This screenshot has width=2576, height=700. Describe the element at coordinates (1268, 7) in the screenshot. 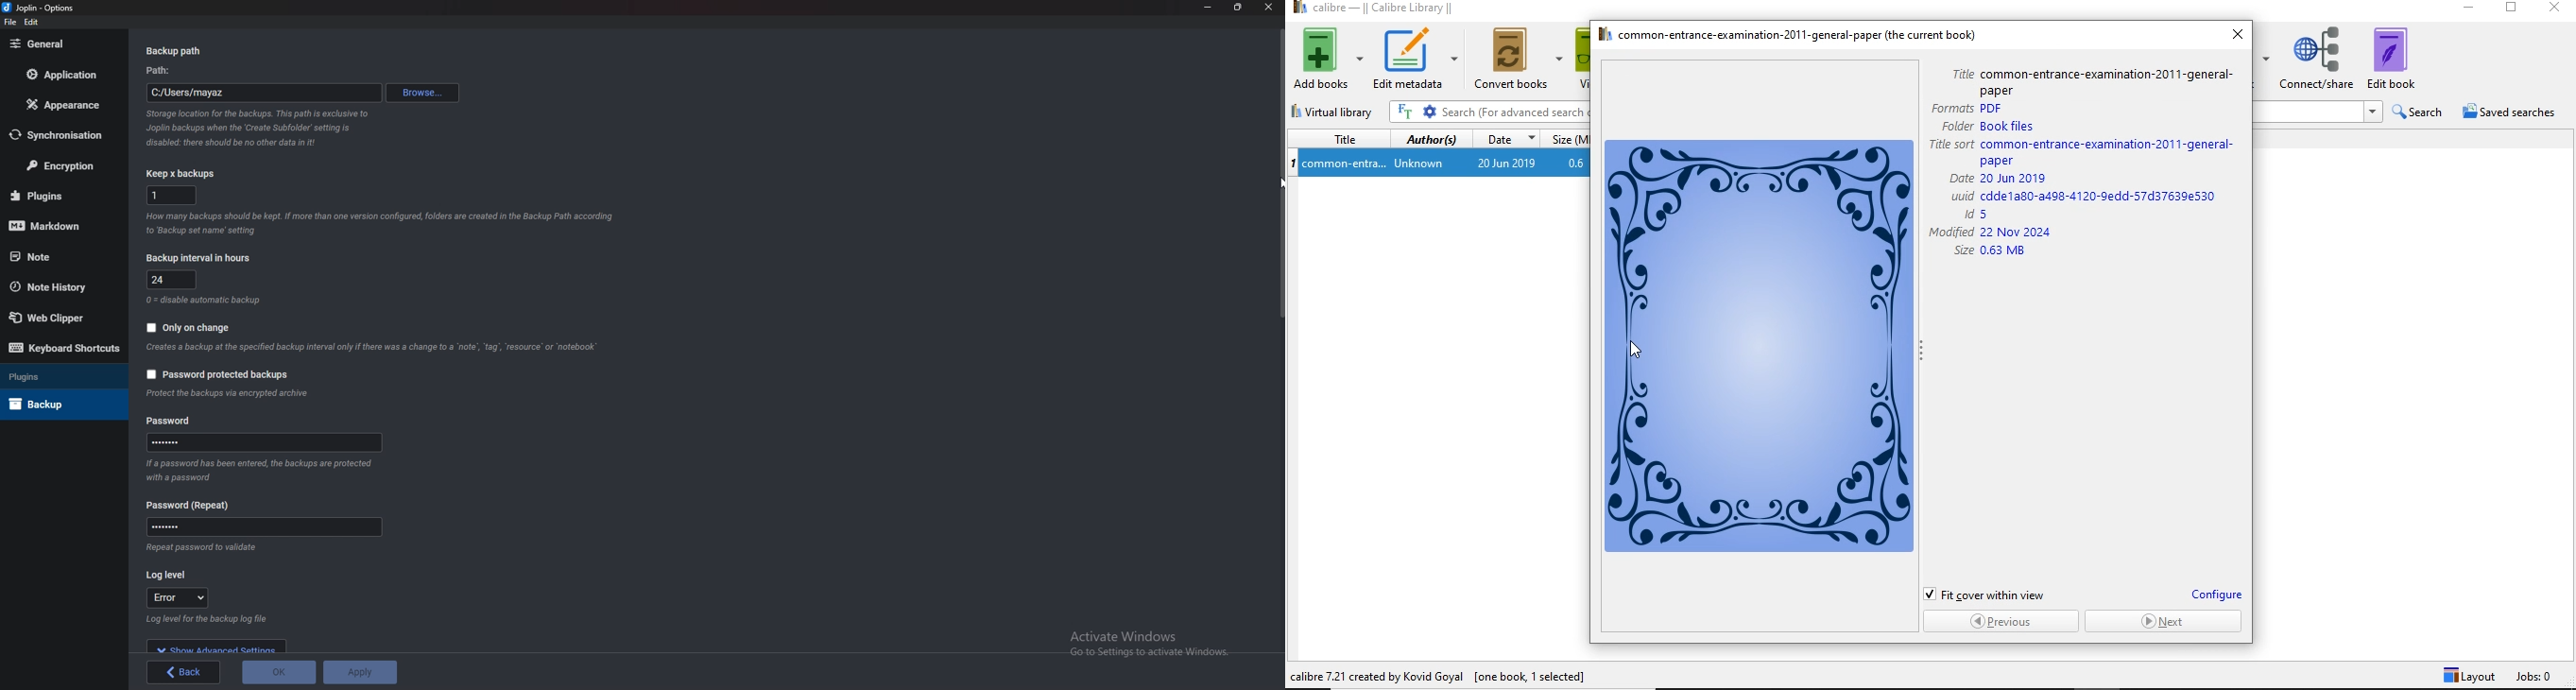

I see `close` at that location.